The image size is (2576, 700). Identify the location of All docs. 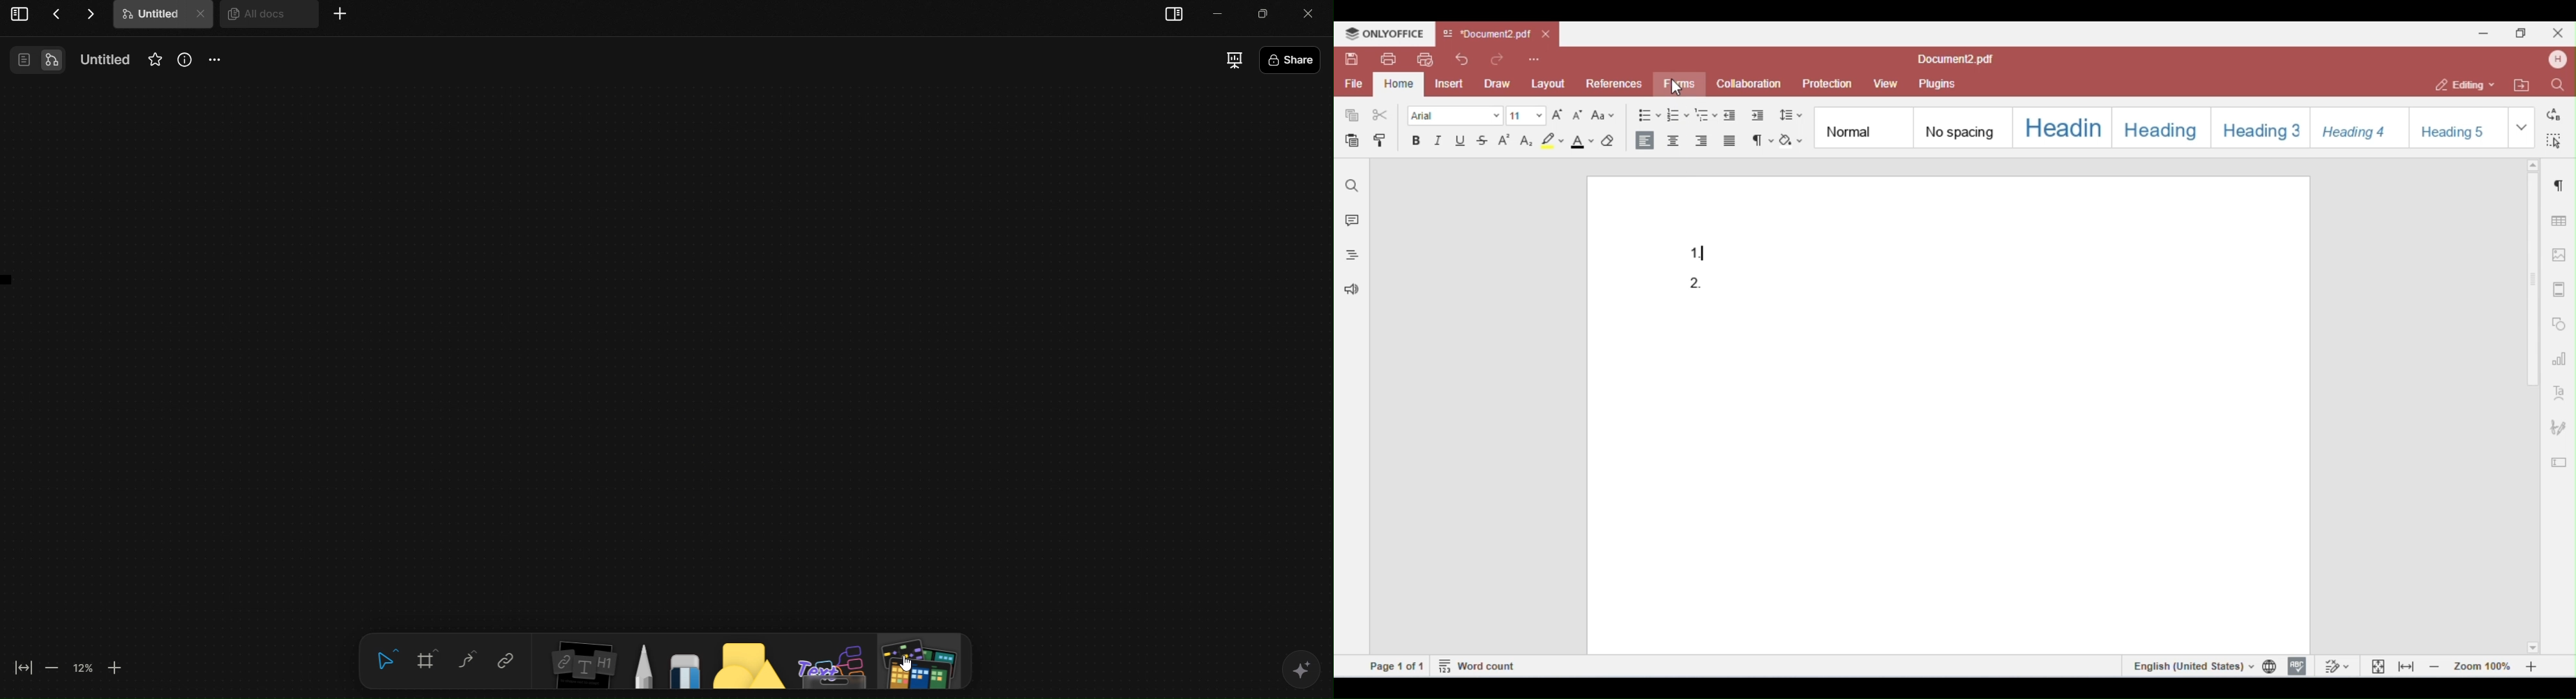
(266, 20).